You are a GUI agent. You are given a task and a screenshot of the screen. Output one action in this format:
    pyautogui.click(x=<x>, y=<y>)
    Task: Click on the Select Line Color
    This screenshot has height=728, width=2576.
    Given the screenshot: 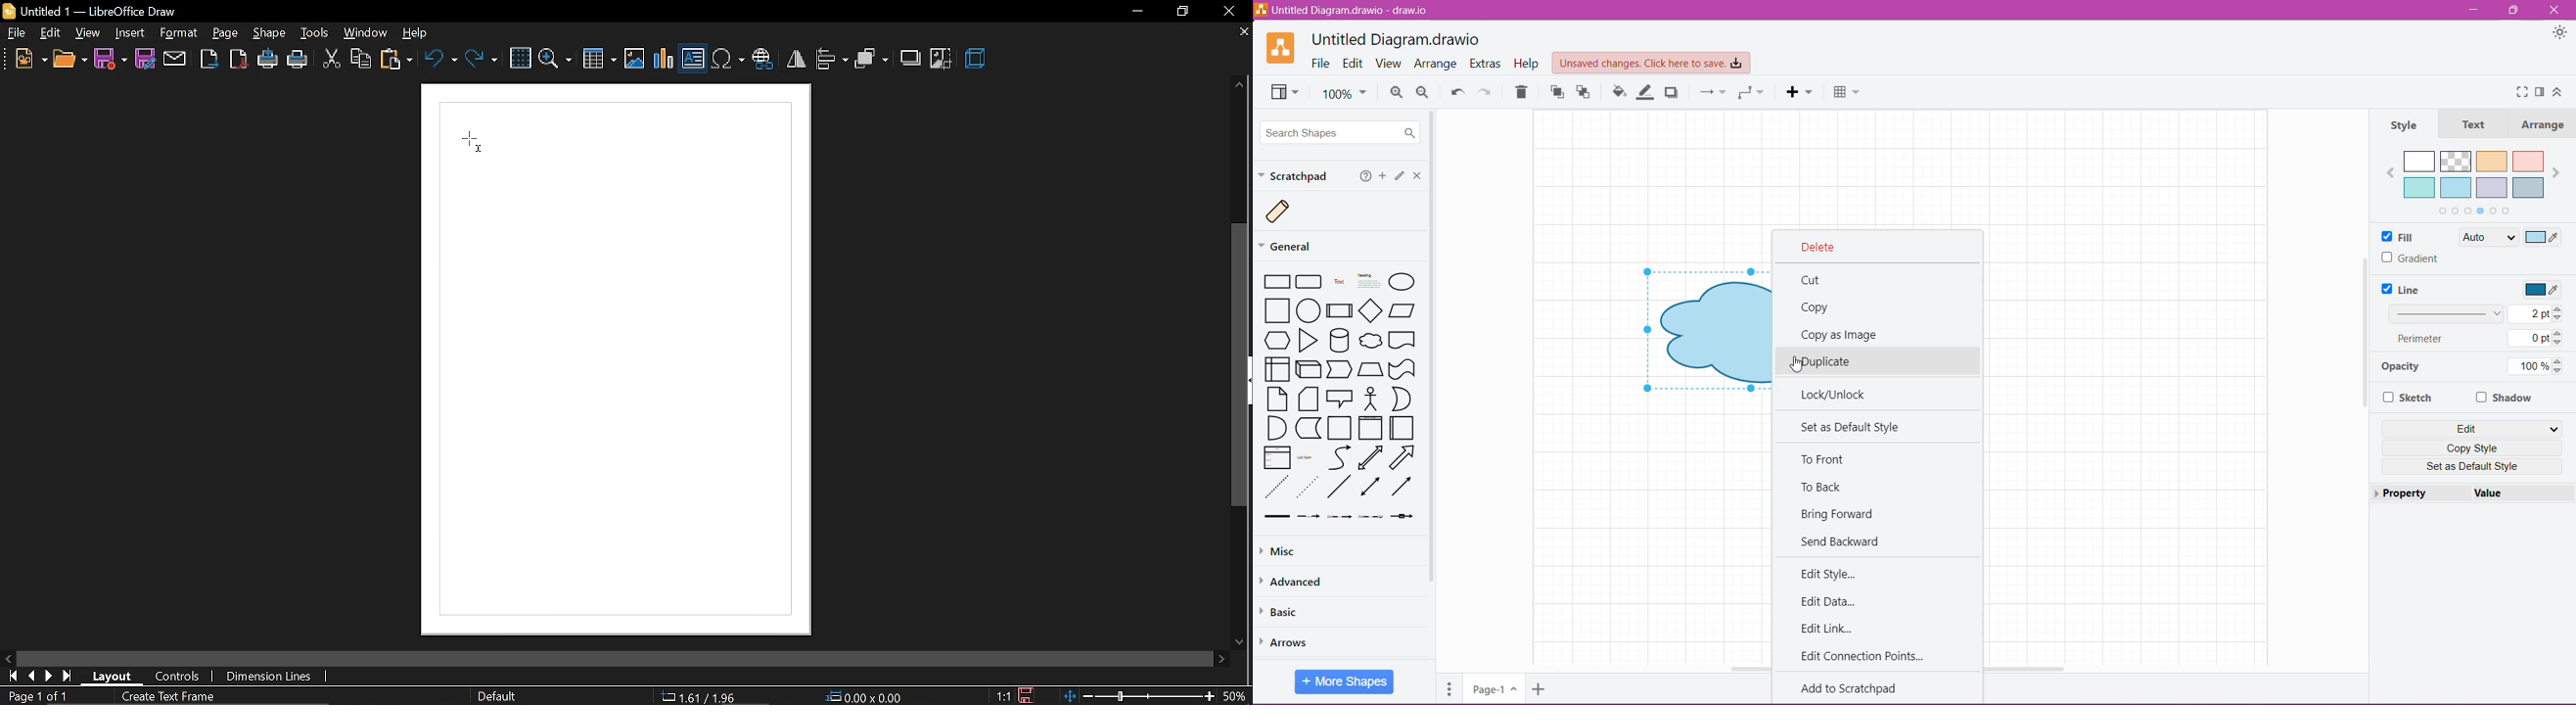 What is the action you would take?
    pyautogui.click(x=2544, y=290)
    